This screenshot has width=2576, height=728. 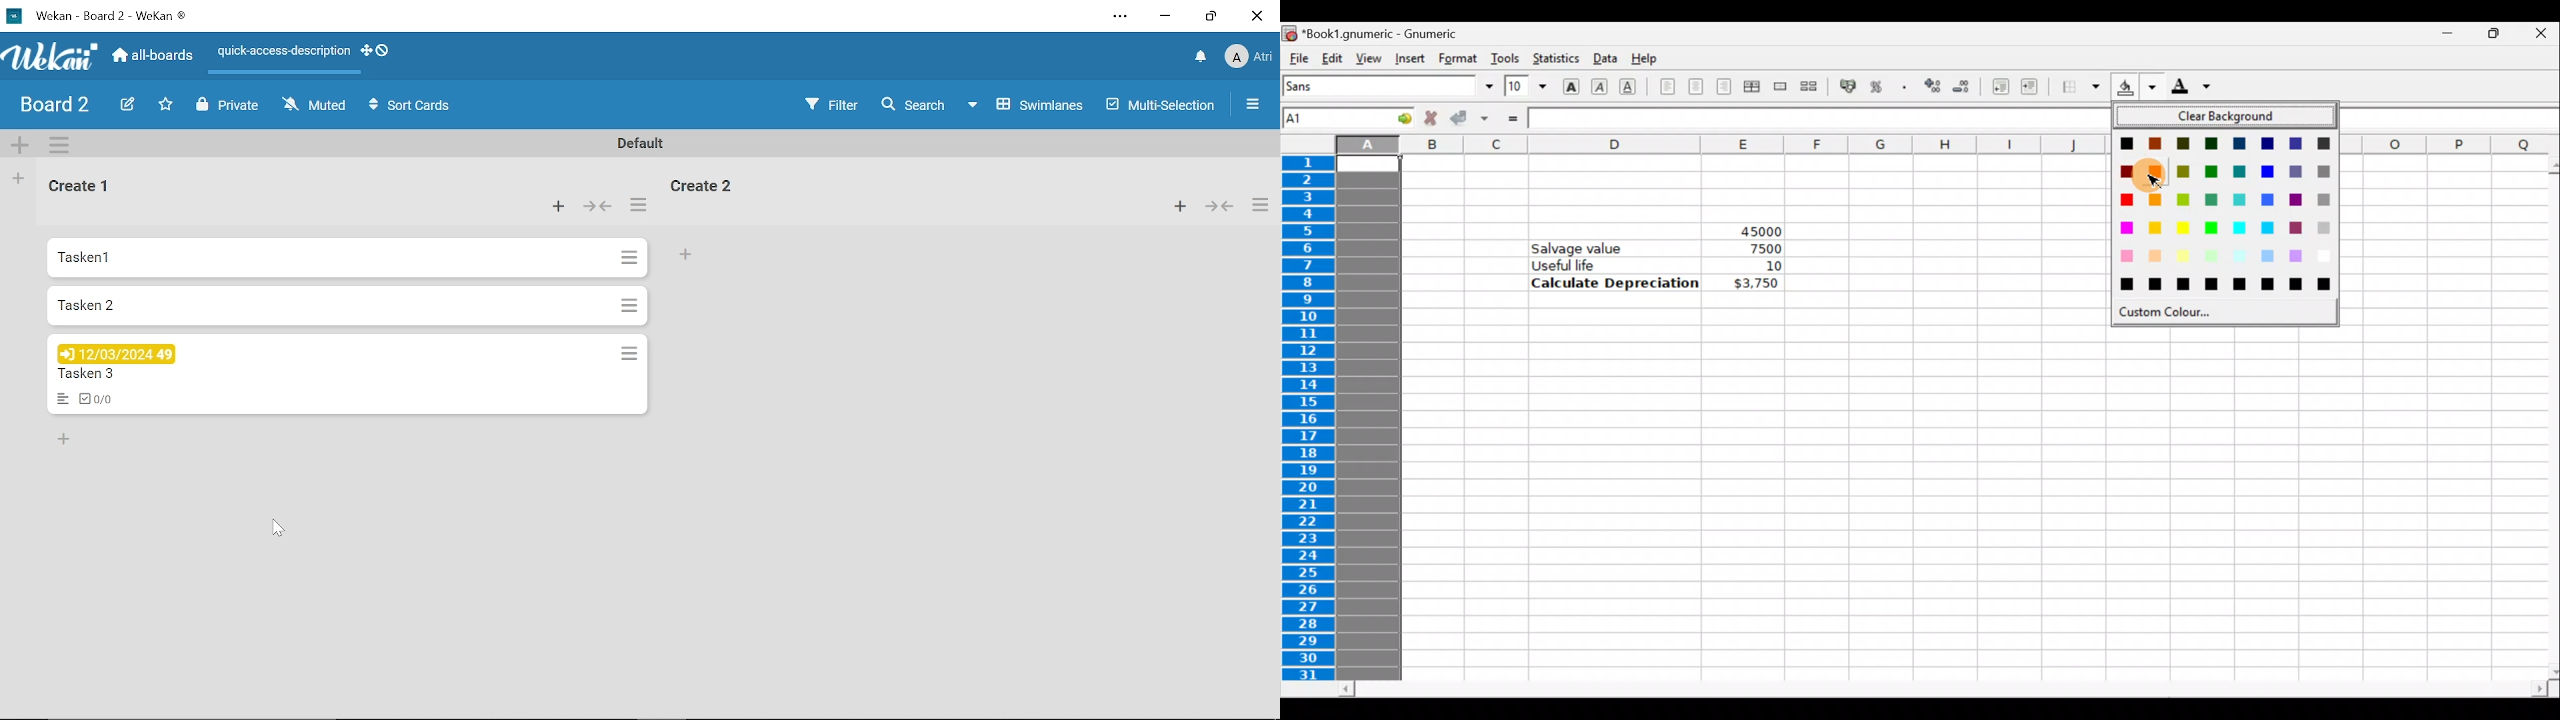 I want to click on Decrease the number of decimals, so click(x=1961, y=86).